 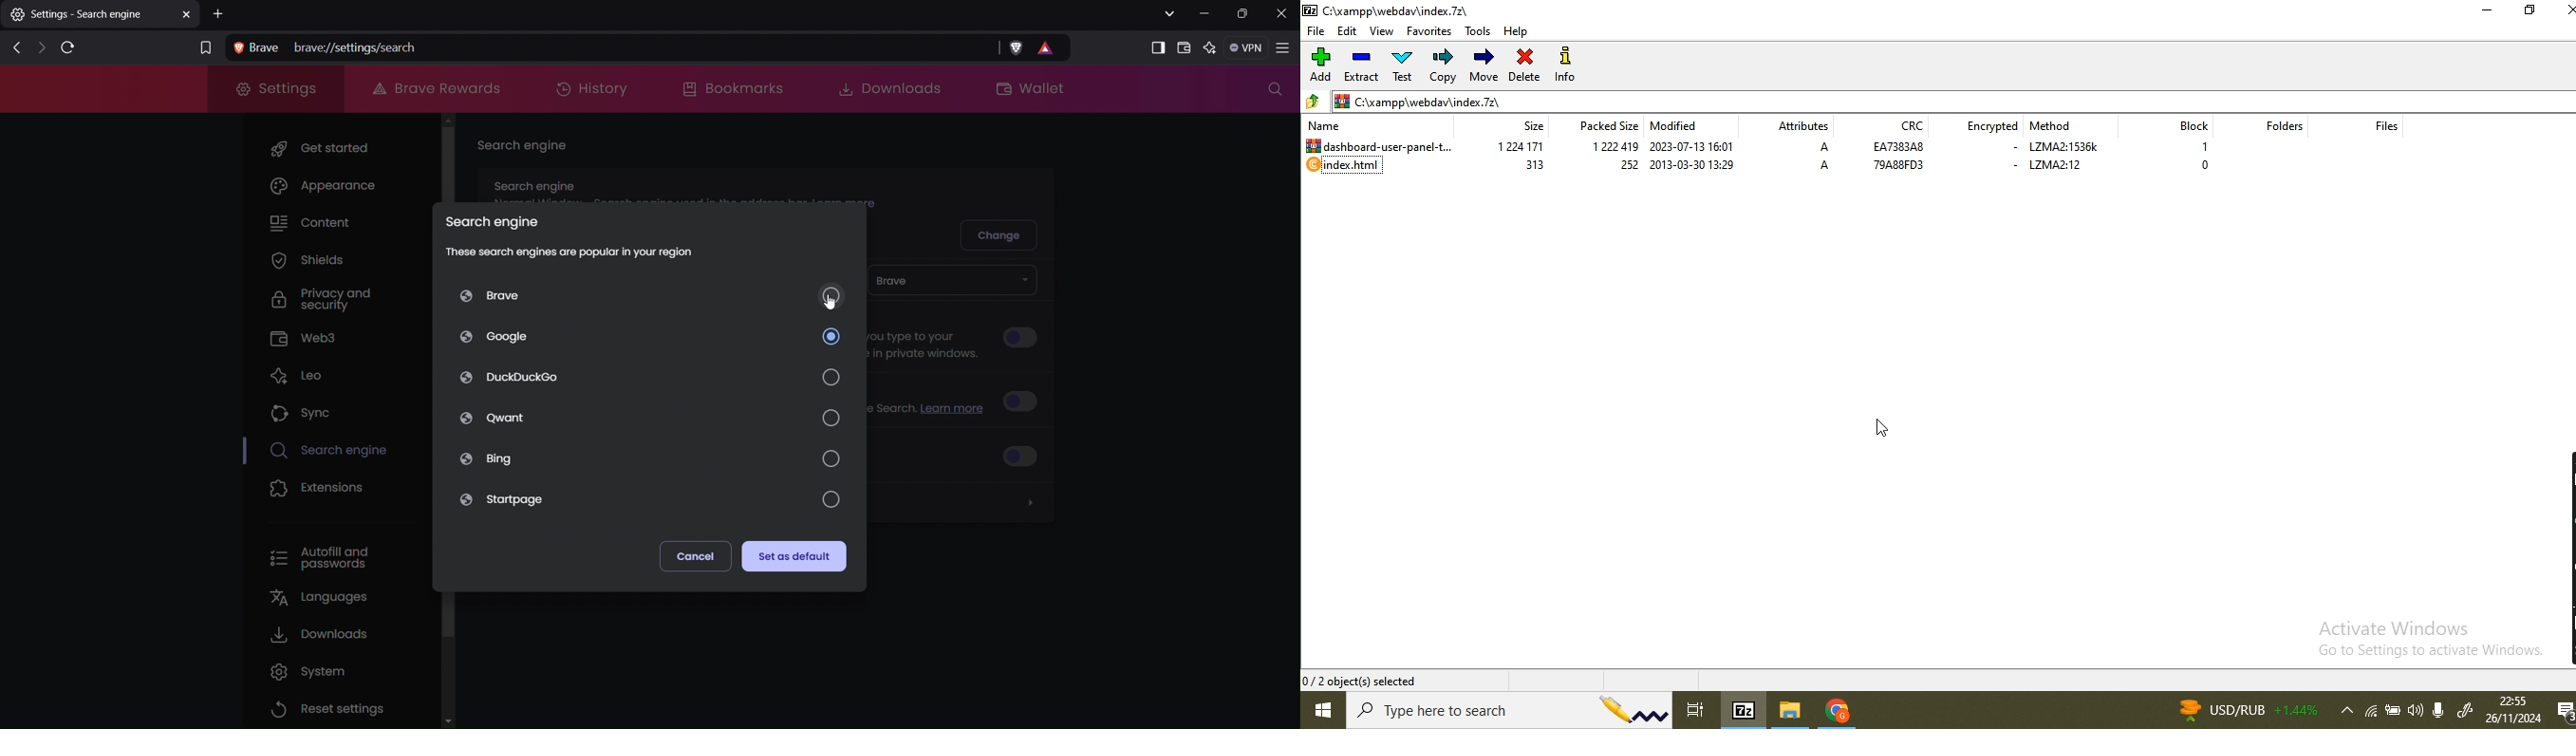 What do you see at coordinates (1155, 46) in the screenshot?
I see `Show sidebar` at bounding box center [1155, 46].